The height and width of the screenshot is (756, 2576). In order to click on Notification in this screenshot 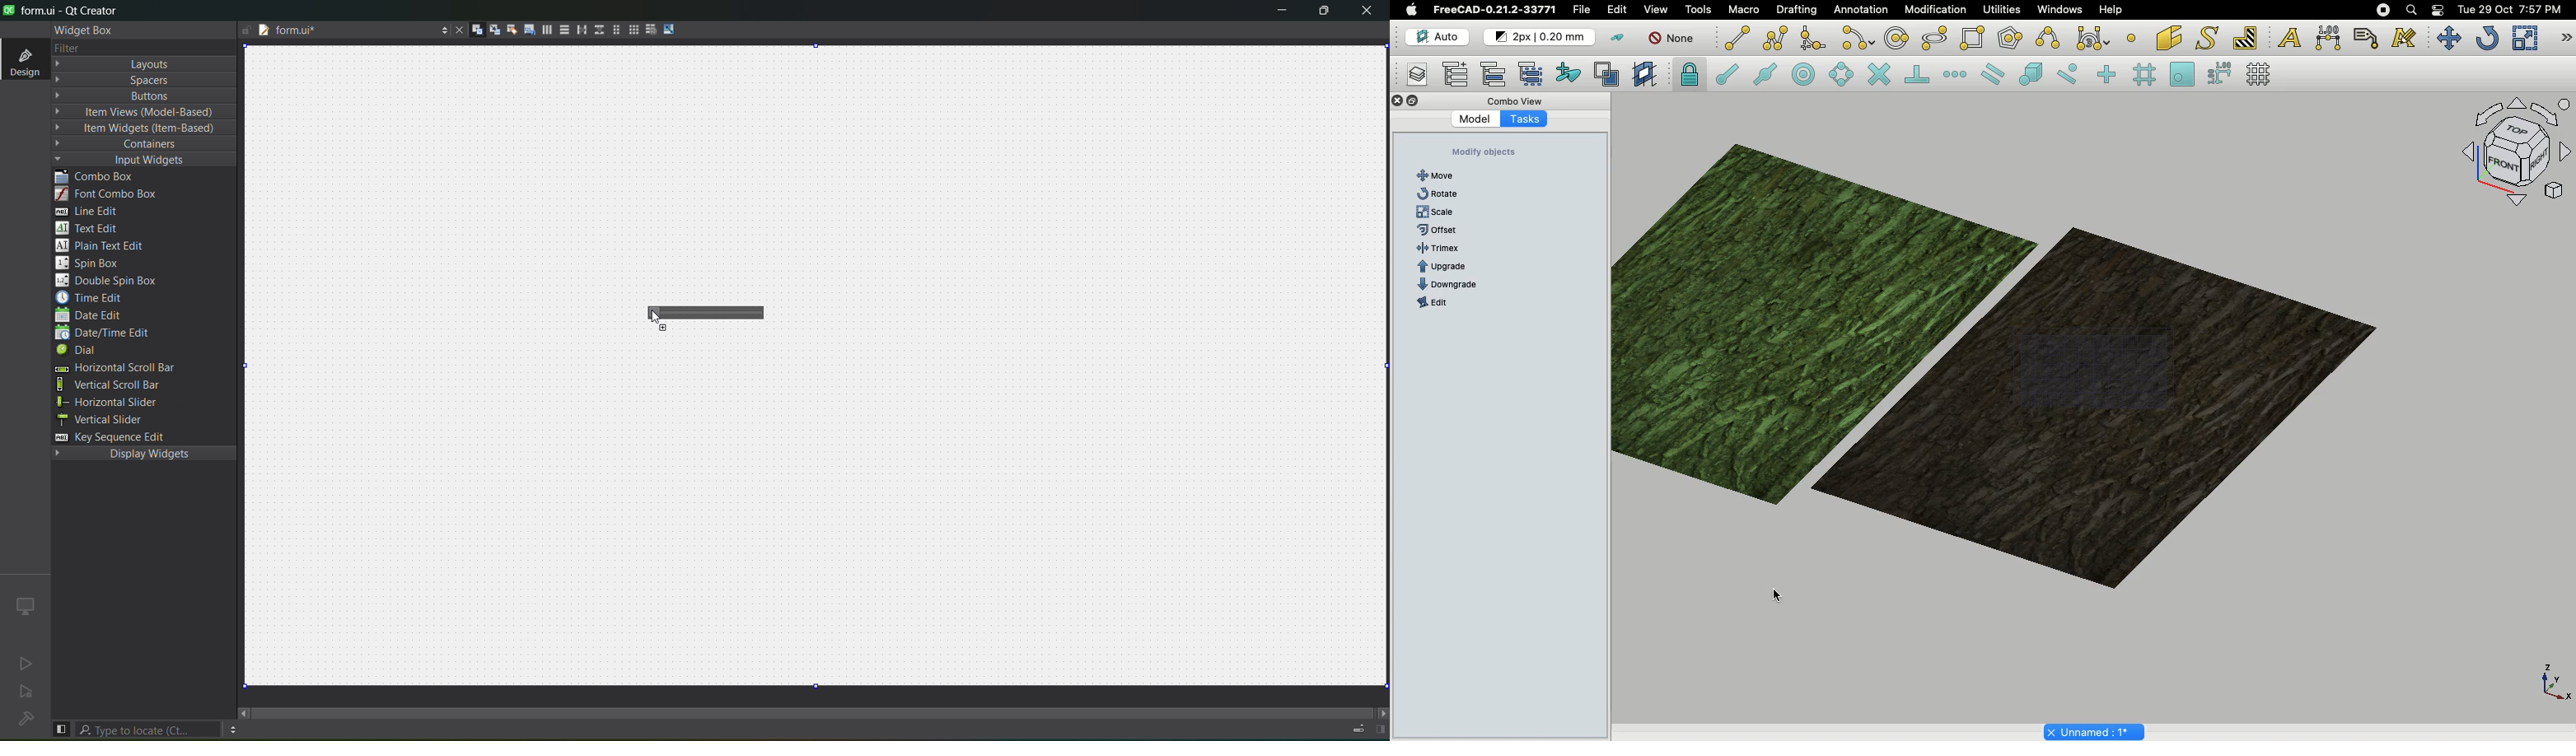, I will do `click(2439, 9)`.